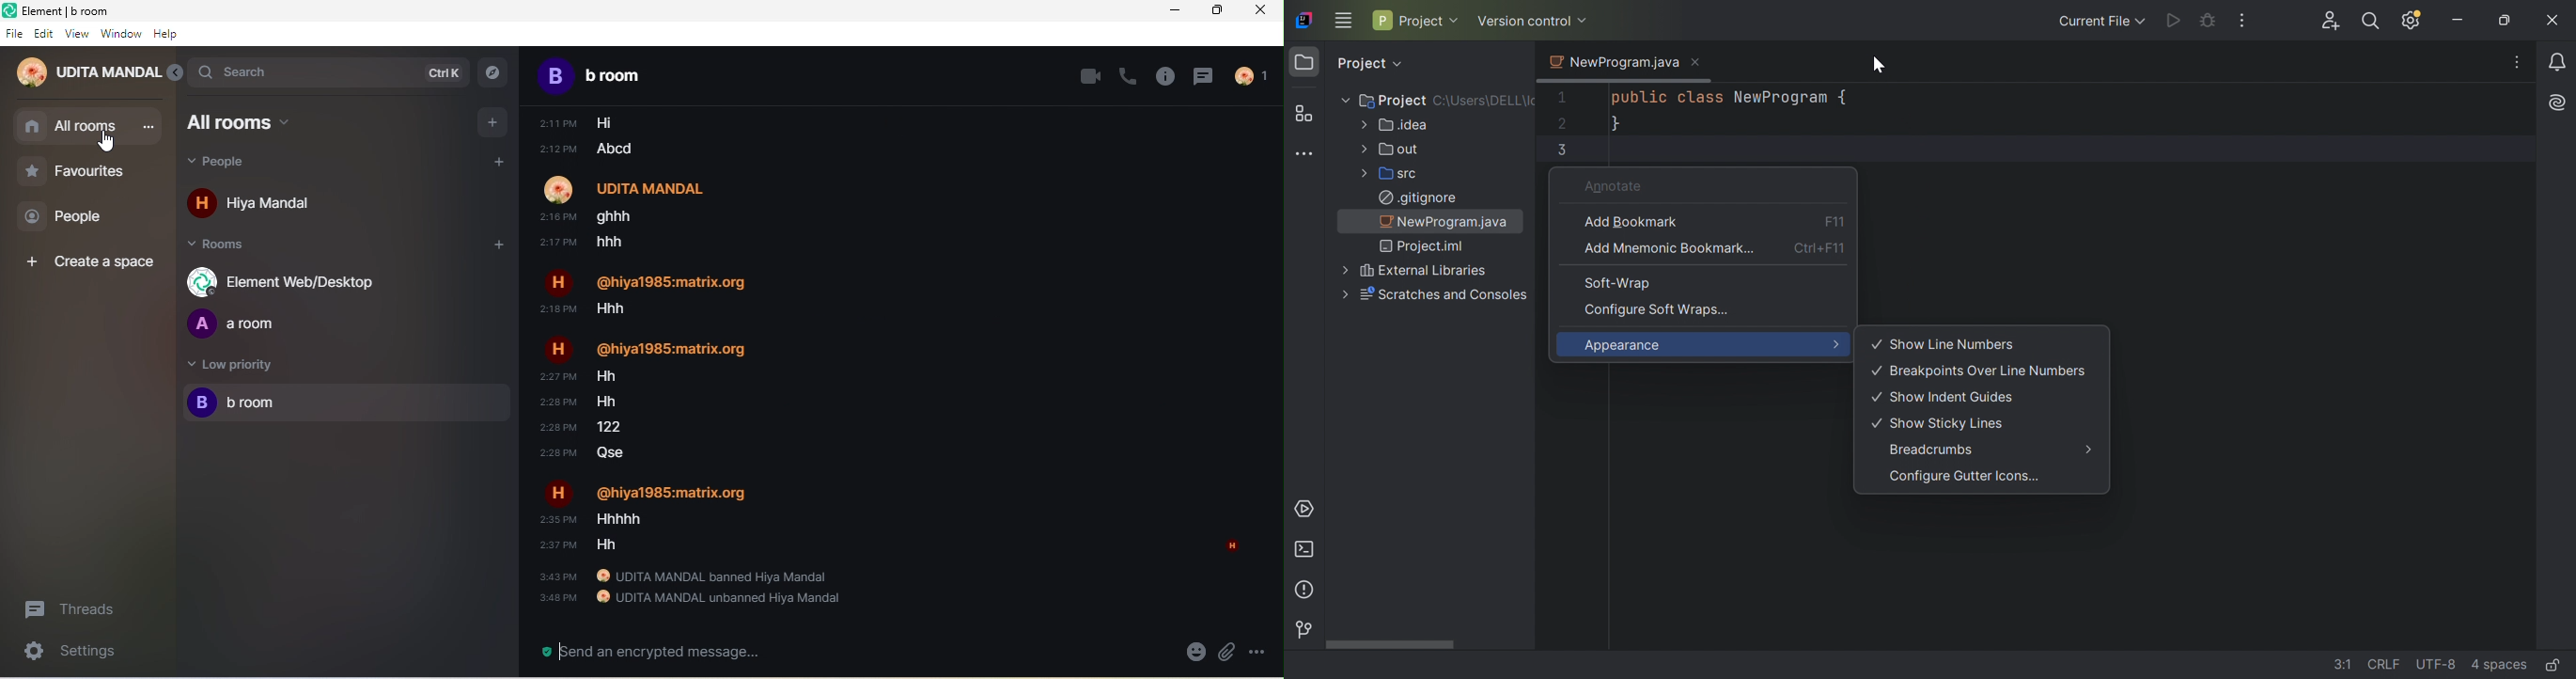  I want to click on view, so click(77, 34).